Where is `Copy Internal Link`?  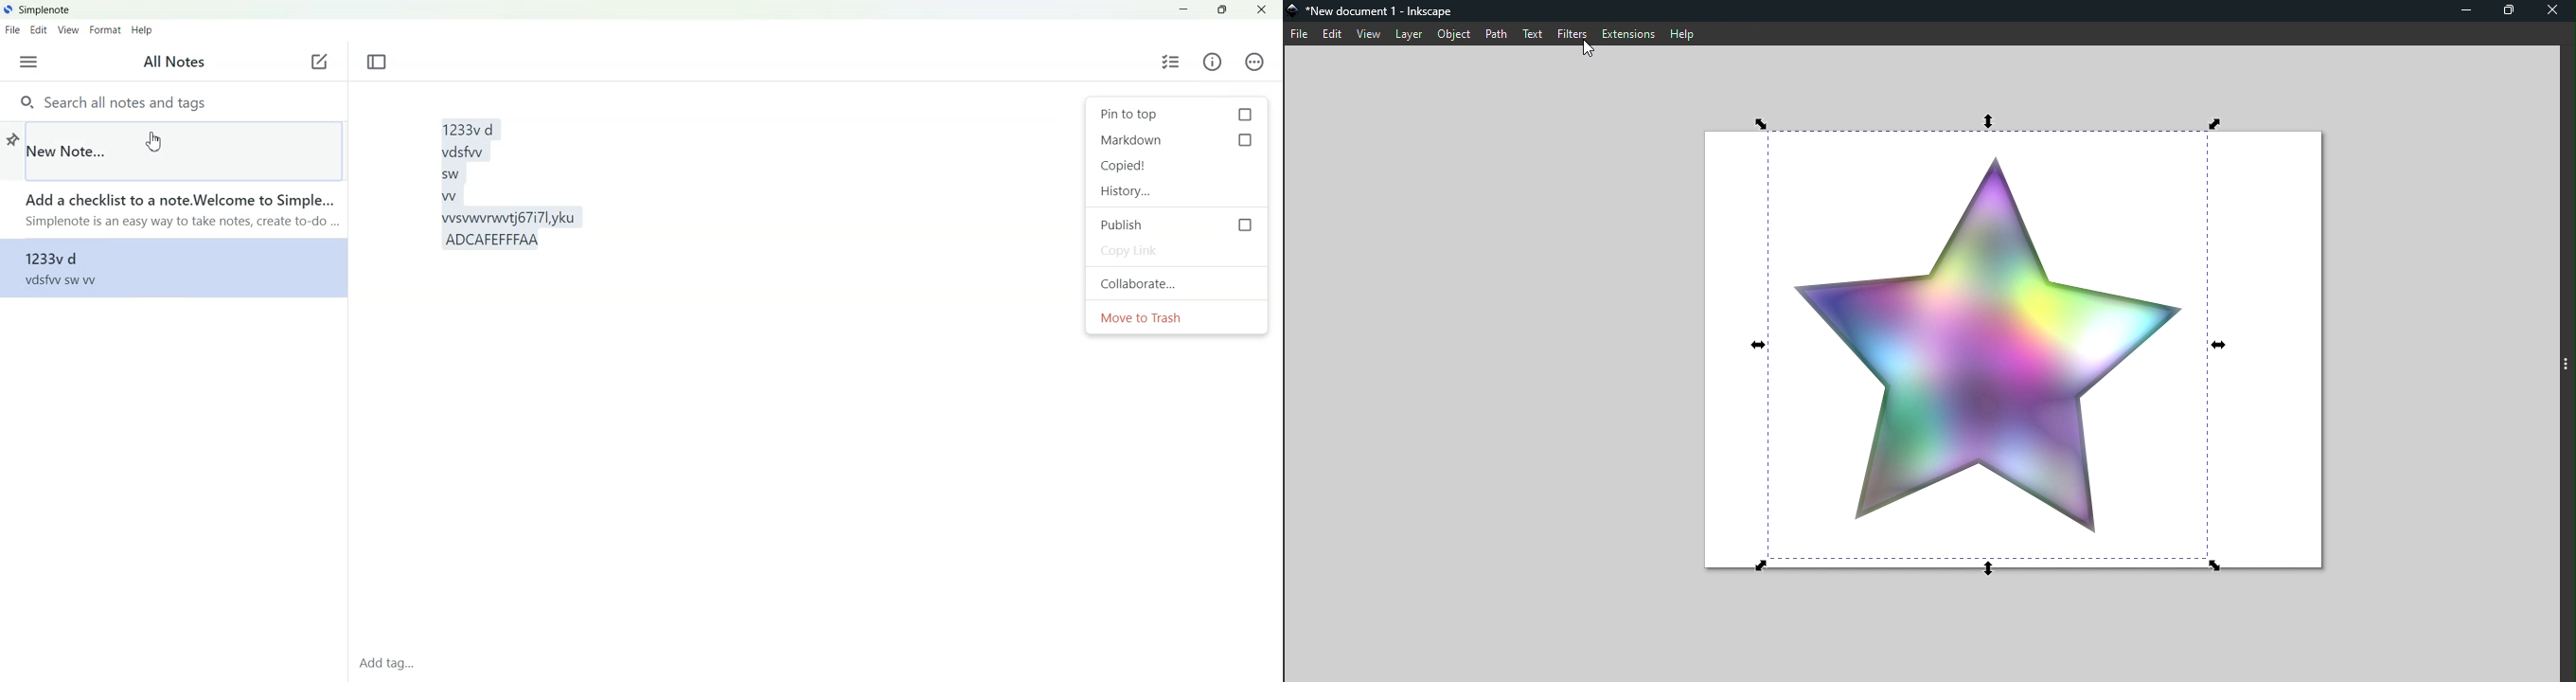 Copy Internal Link is located at coordinates (1179, 166).